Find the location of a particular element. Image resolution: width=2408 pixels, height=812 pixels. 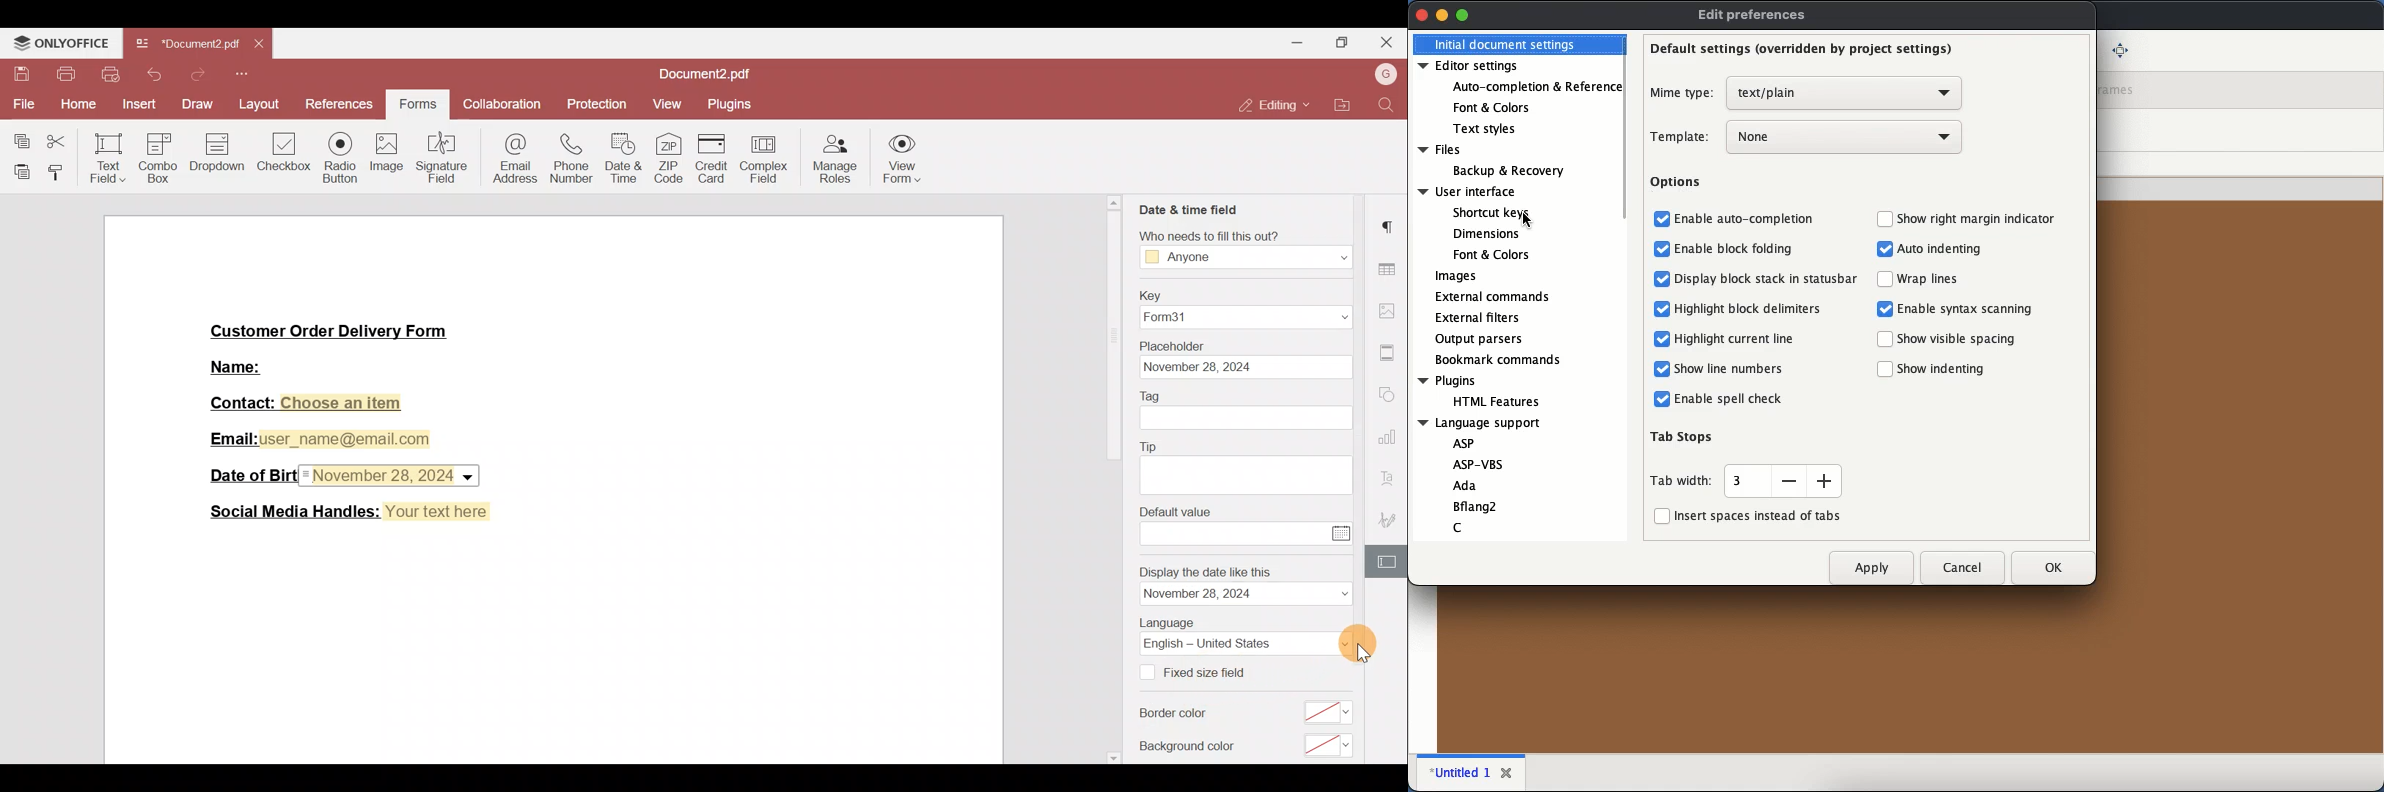

Copy is located at coordinates (18, 138).